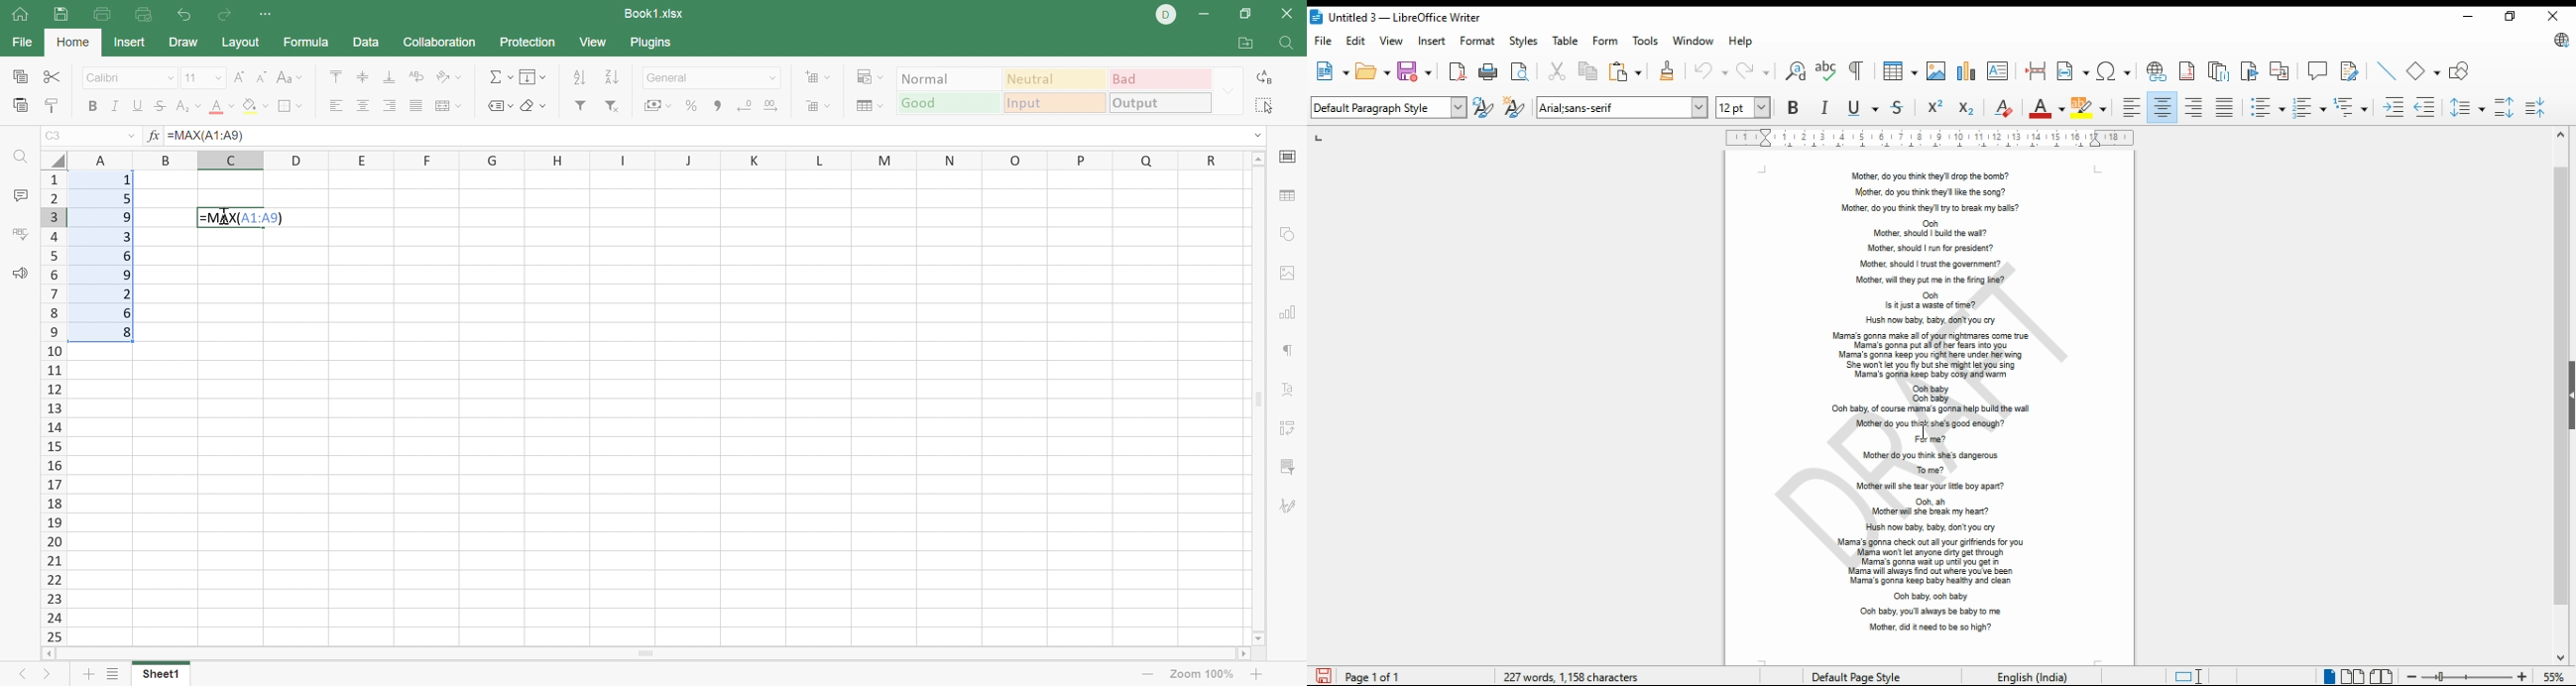 Image resolution: width=2576 pixels, height=700 pixels. Describe the element at coordinates (2113, 71) in the screenshot. I see `insert special characters` at that location.